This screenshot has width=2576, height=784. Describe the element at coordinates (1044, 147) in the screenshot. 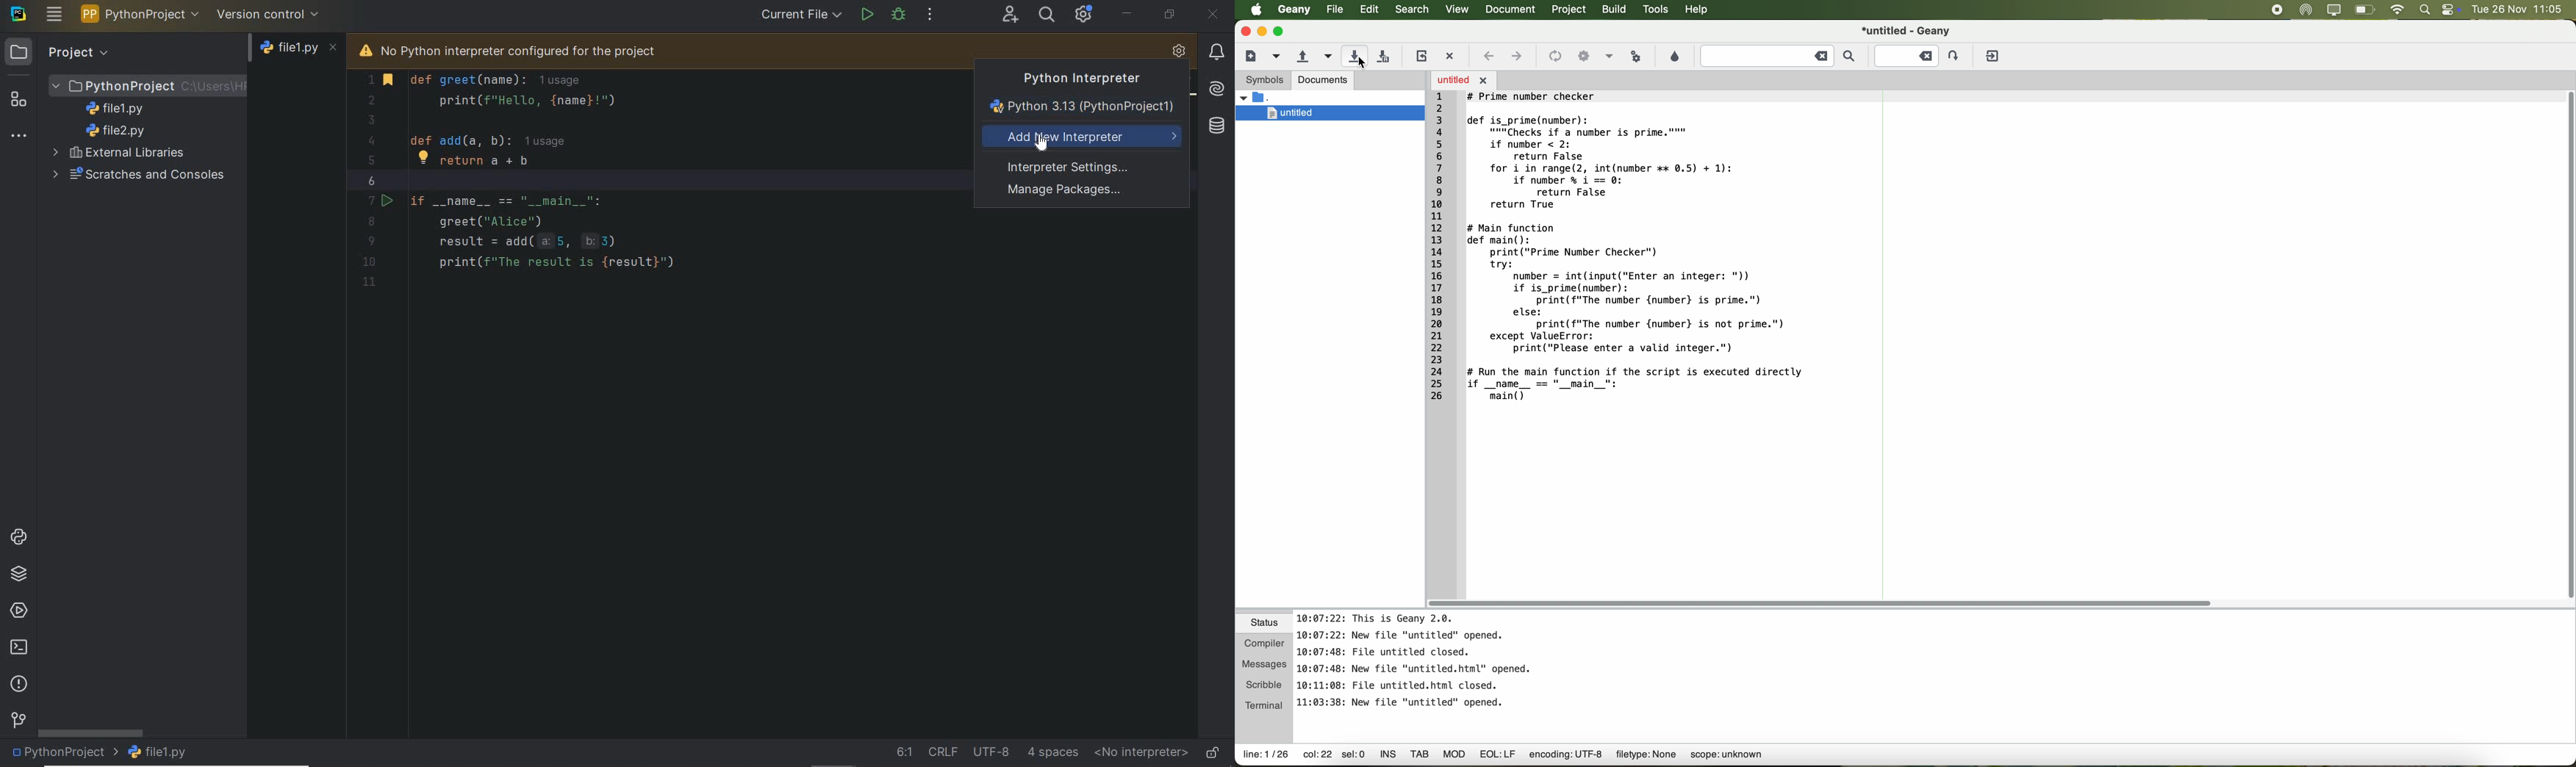

I see `cursor` at that location.